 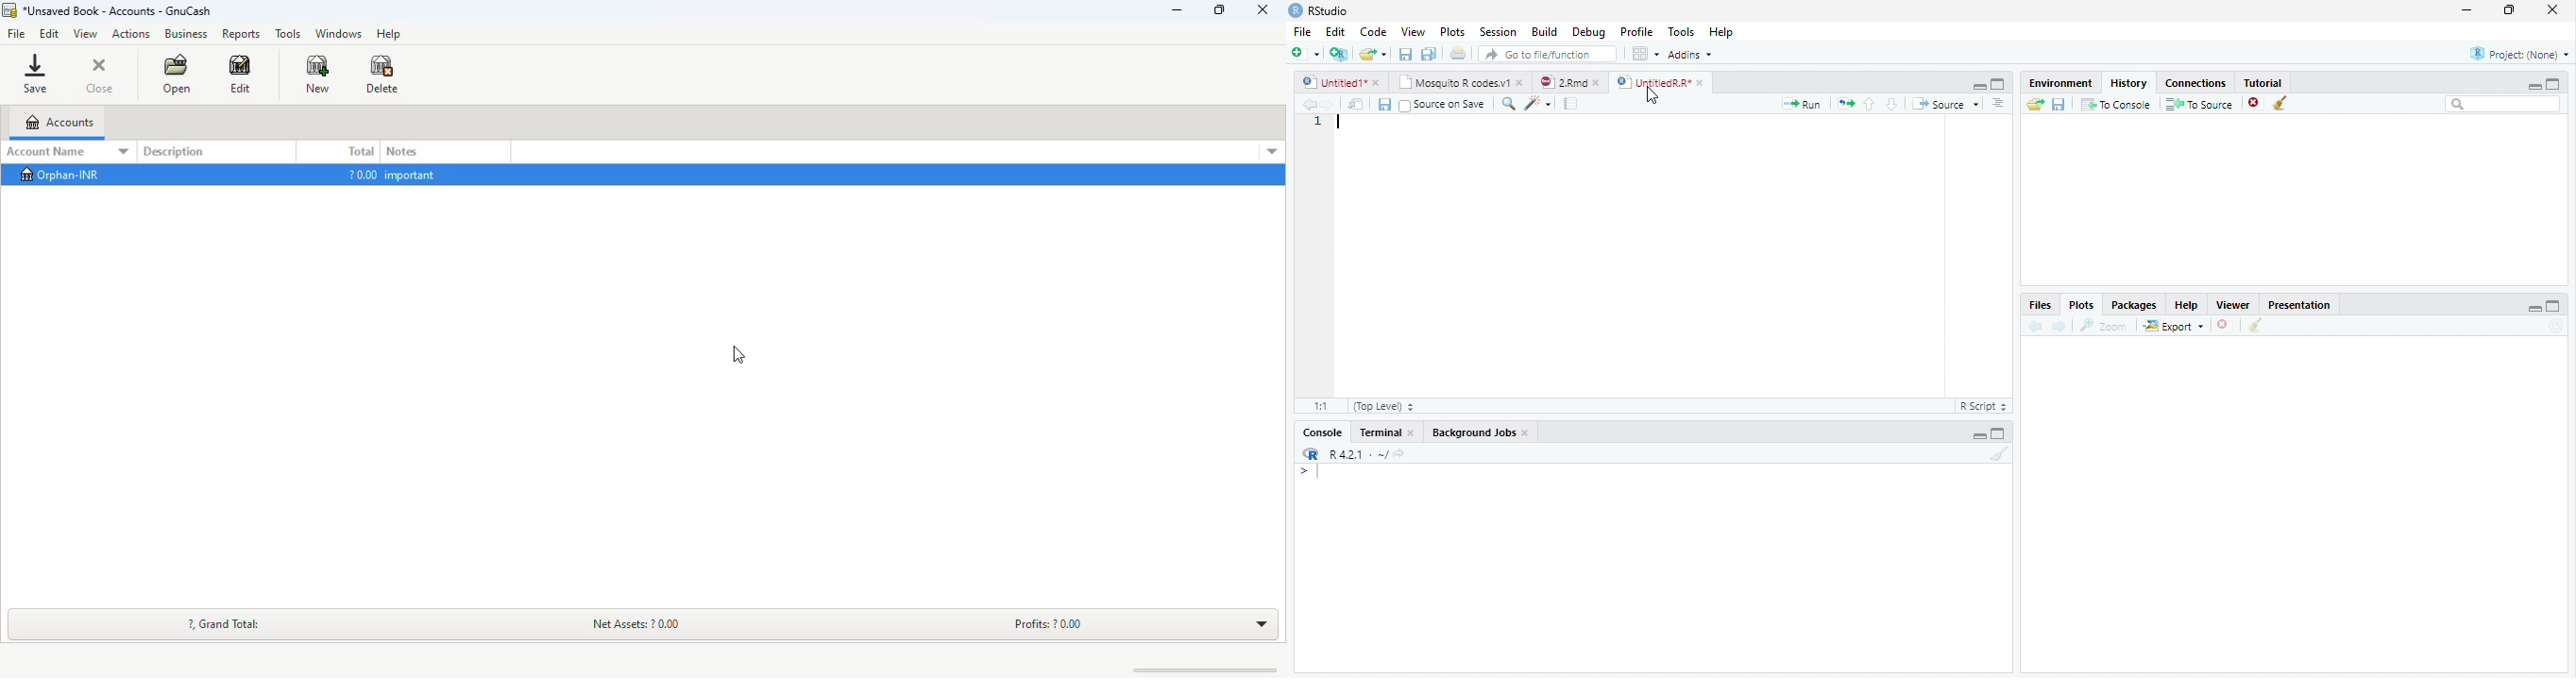 I want to click on close, so click(x=1596, y=83).